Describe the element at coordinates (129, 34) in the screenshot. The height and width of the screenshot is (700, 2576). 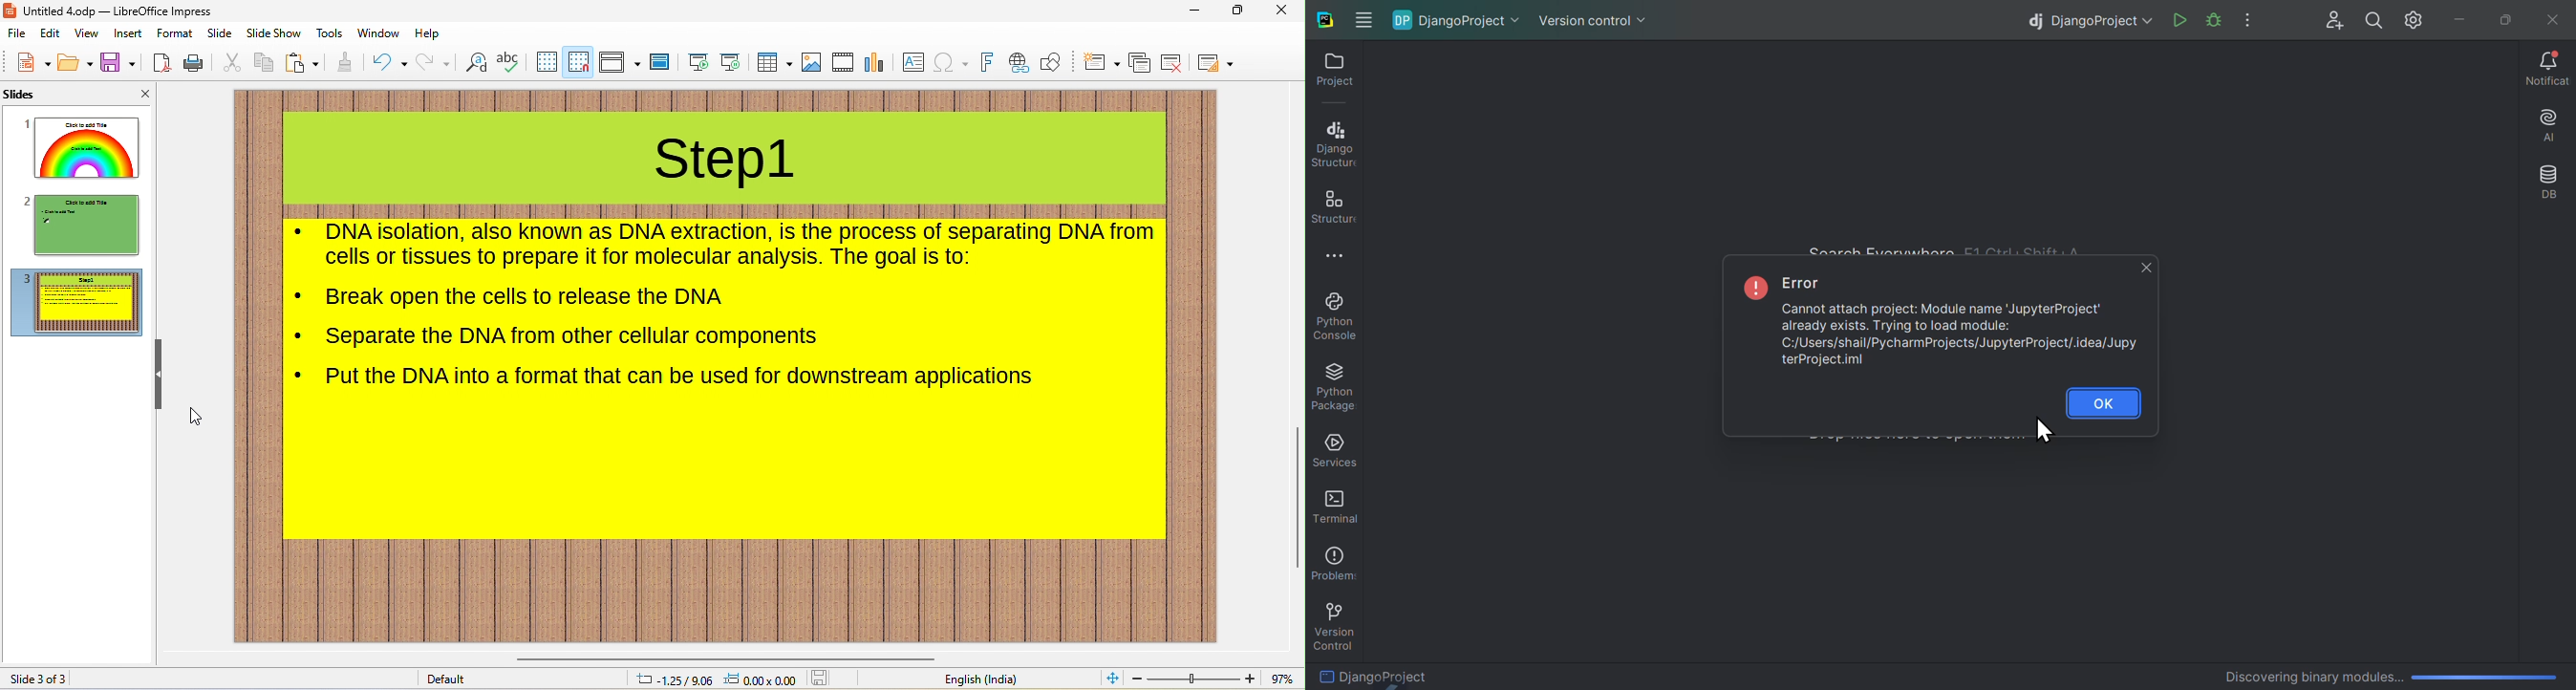
I see `insert` at that location.